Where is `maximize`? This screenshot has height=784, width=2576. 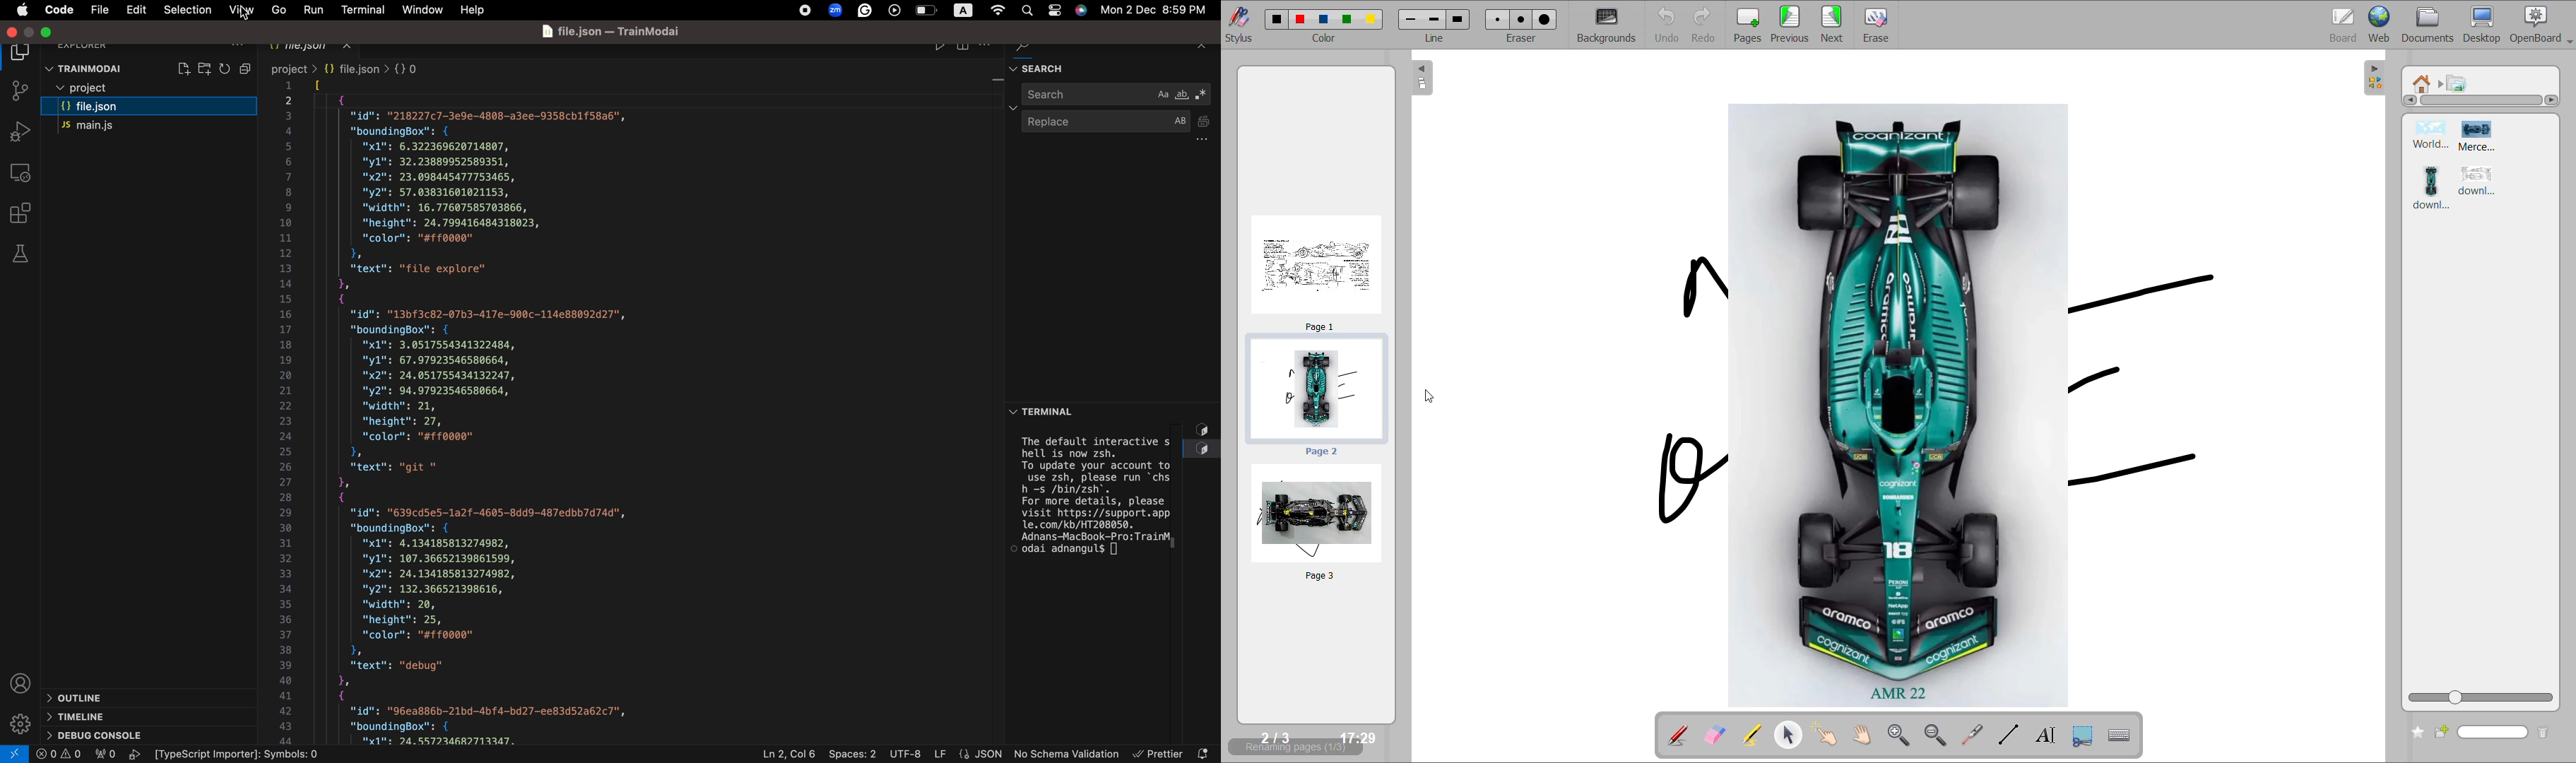
maximize is located at coordinates (30, 29).